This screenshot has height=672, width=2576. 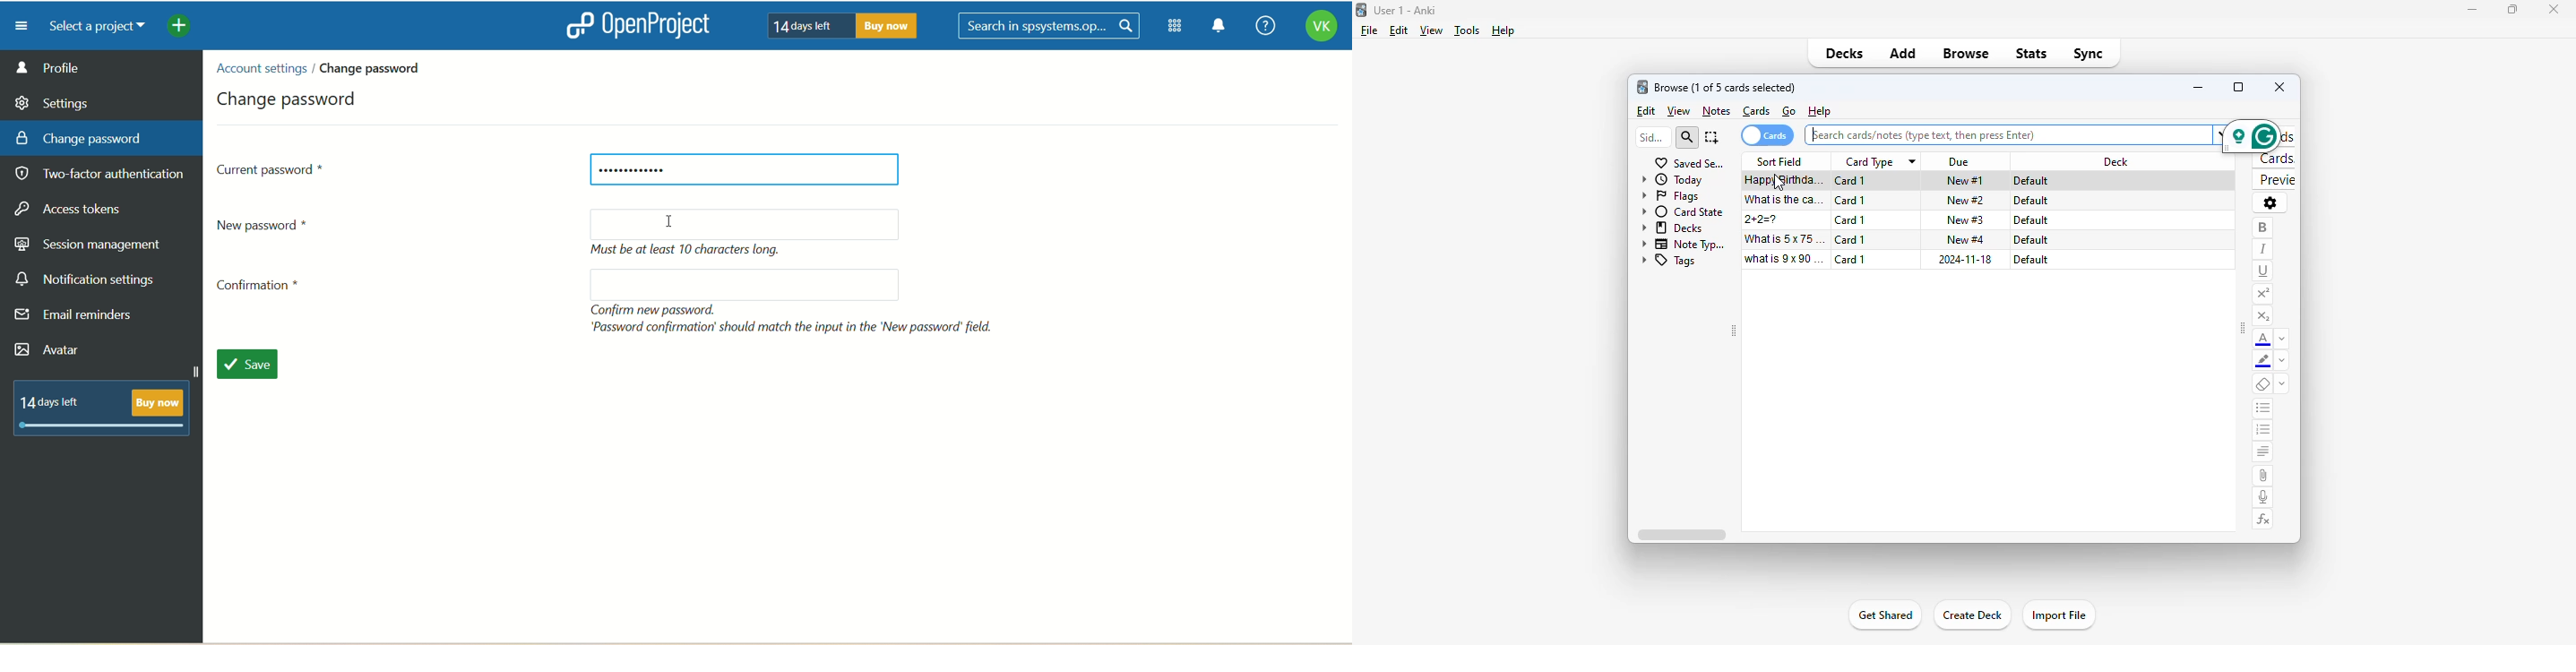 What do you see at coordinates (1404, 11) in the screenshot?
I see `title` at bounding box center [1404, 11].